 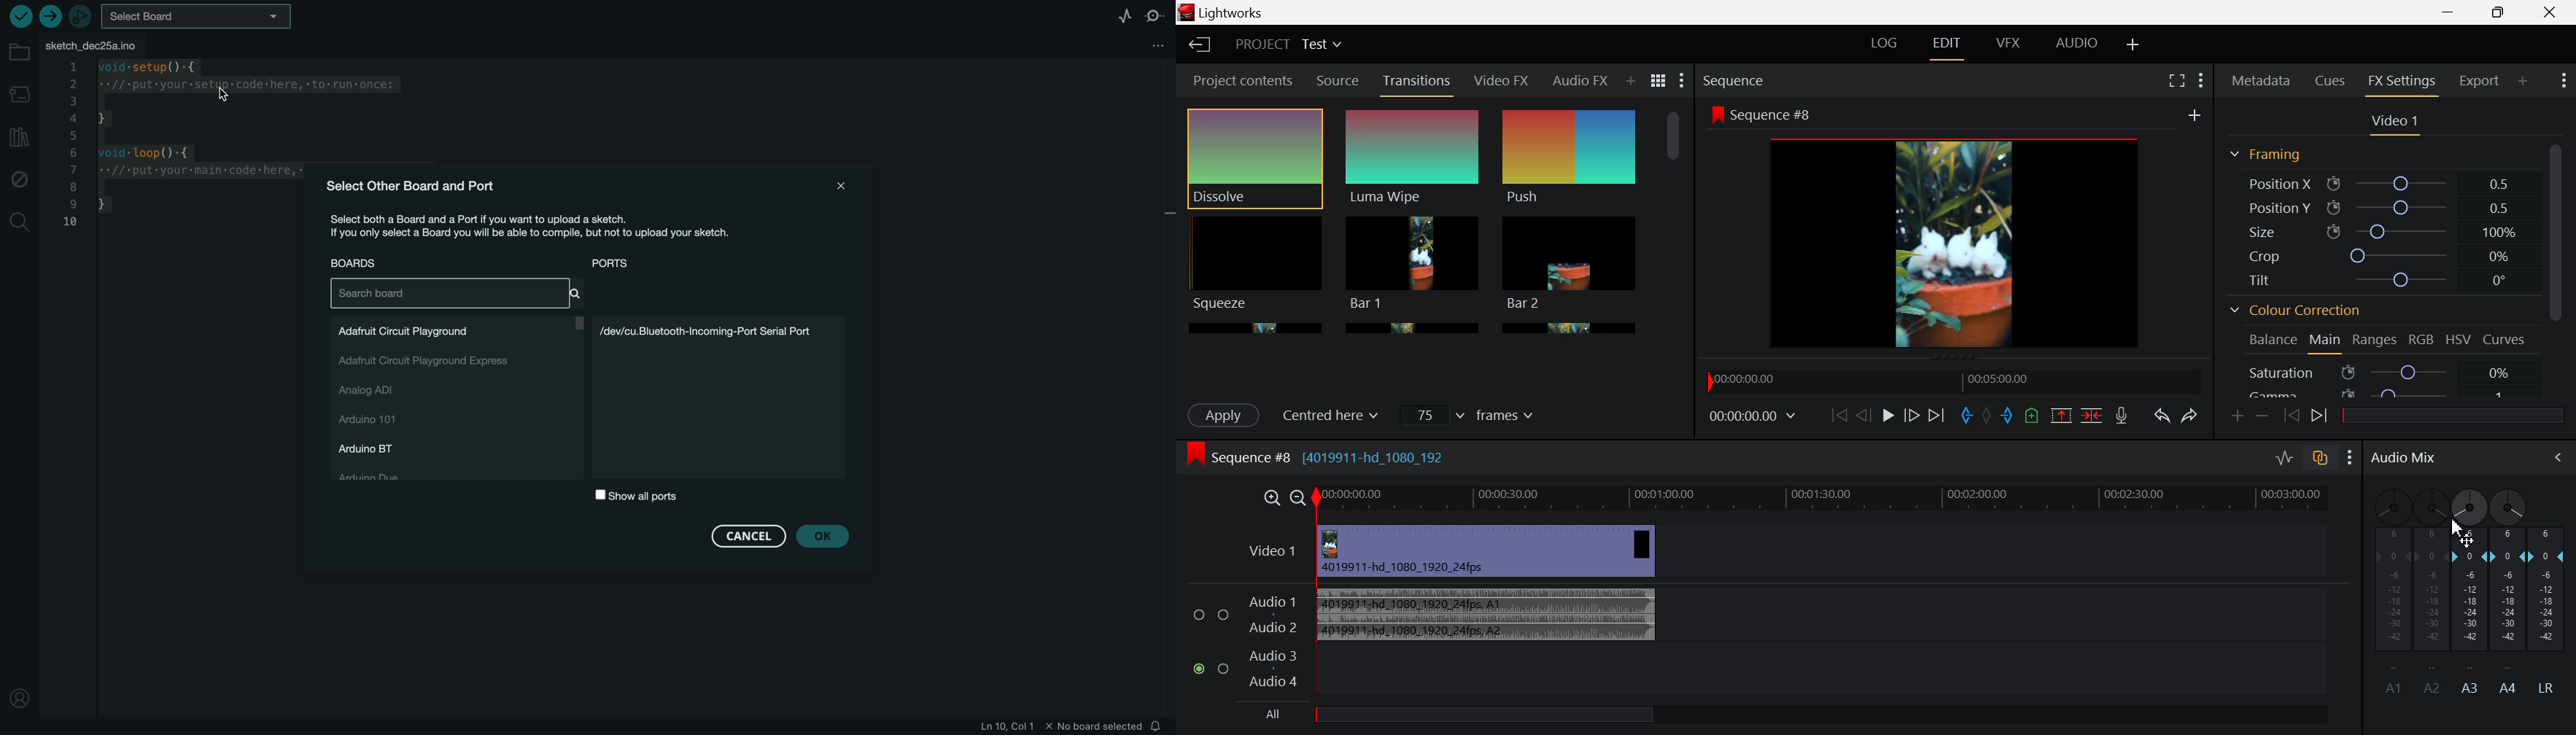 I want to click on Frames Input, so click(x=1470, y=414).